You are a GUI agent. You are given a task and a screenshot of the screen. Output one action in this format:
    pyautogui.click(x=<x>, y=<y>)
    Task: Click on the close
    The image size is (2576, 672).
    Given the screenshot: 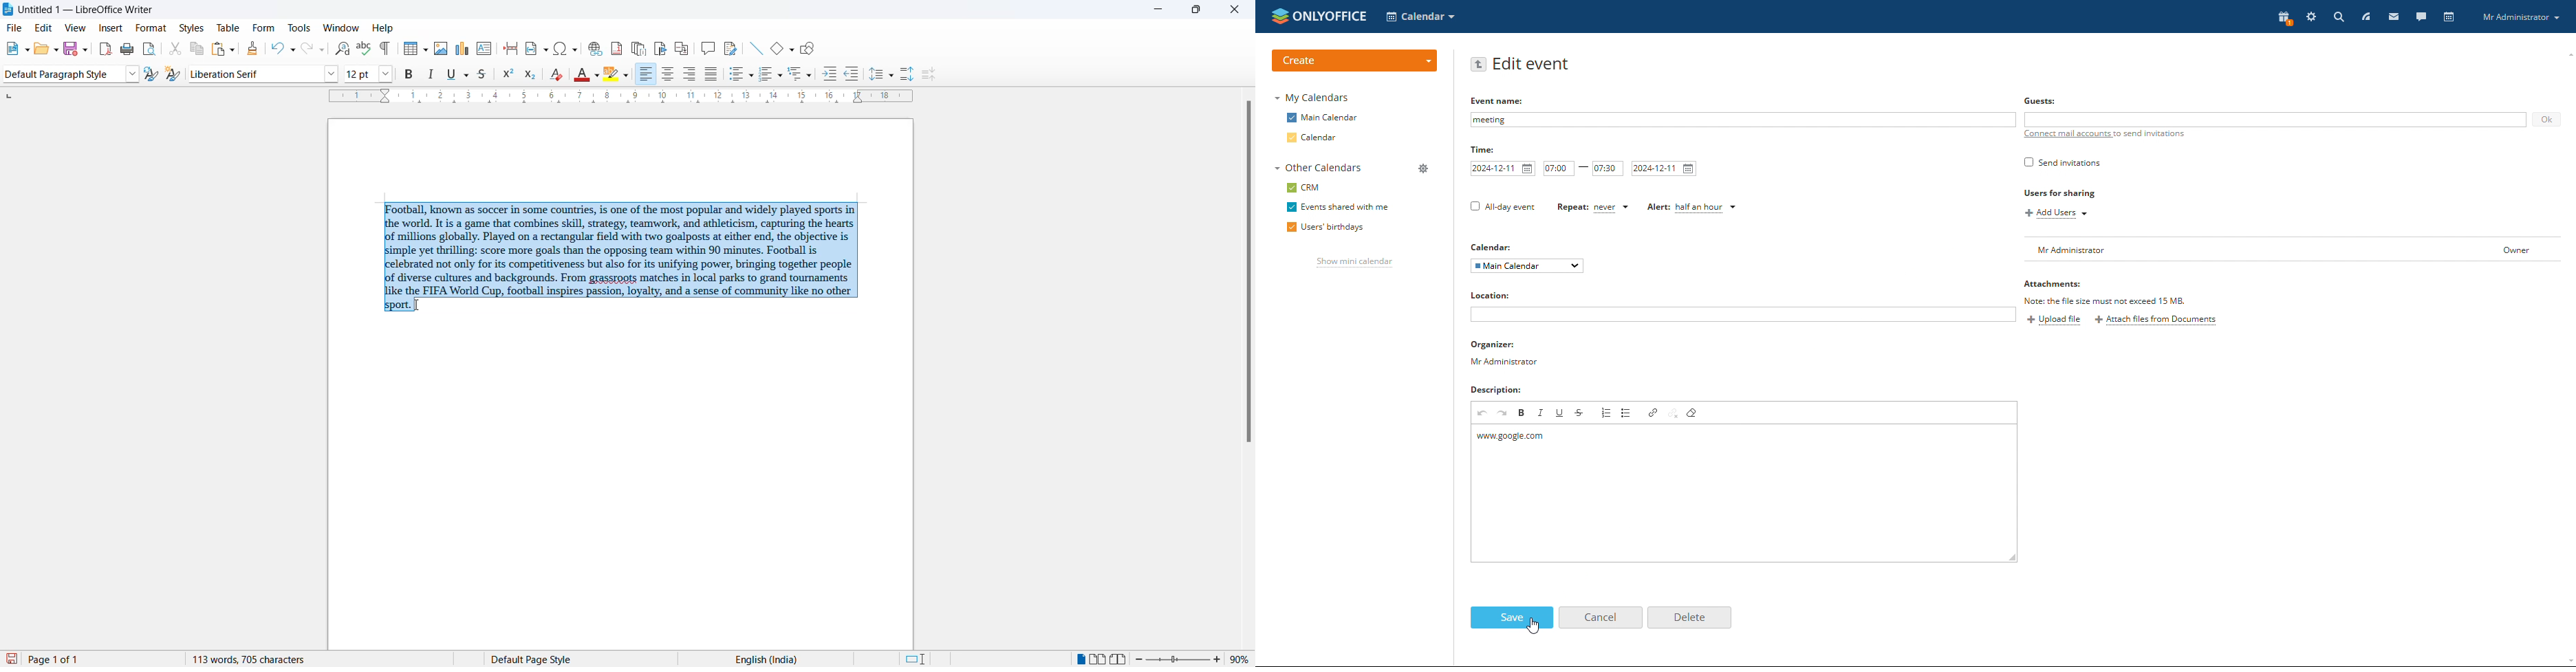 What is the action you would take?
    pyautogui.click(x=1237, y=10)
    